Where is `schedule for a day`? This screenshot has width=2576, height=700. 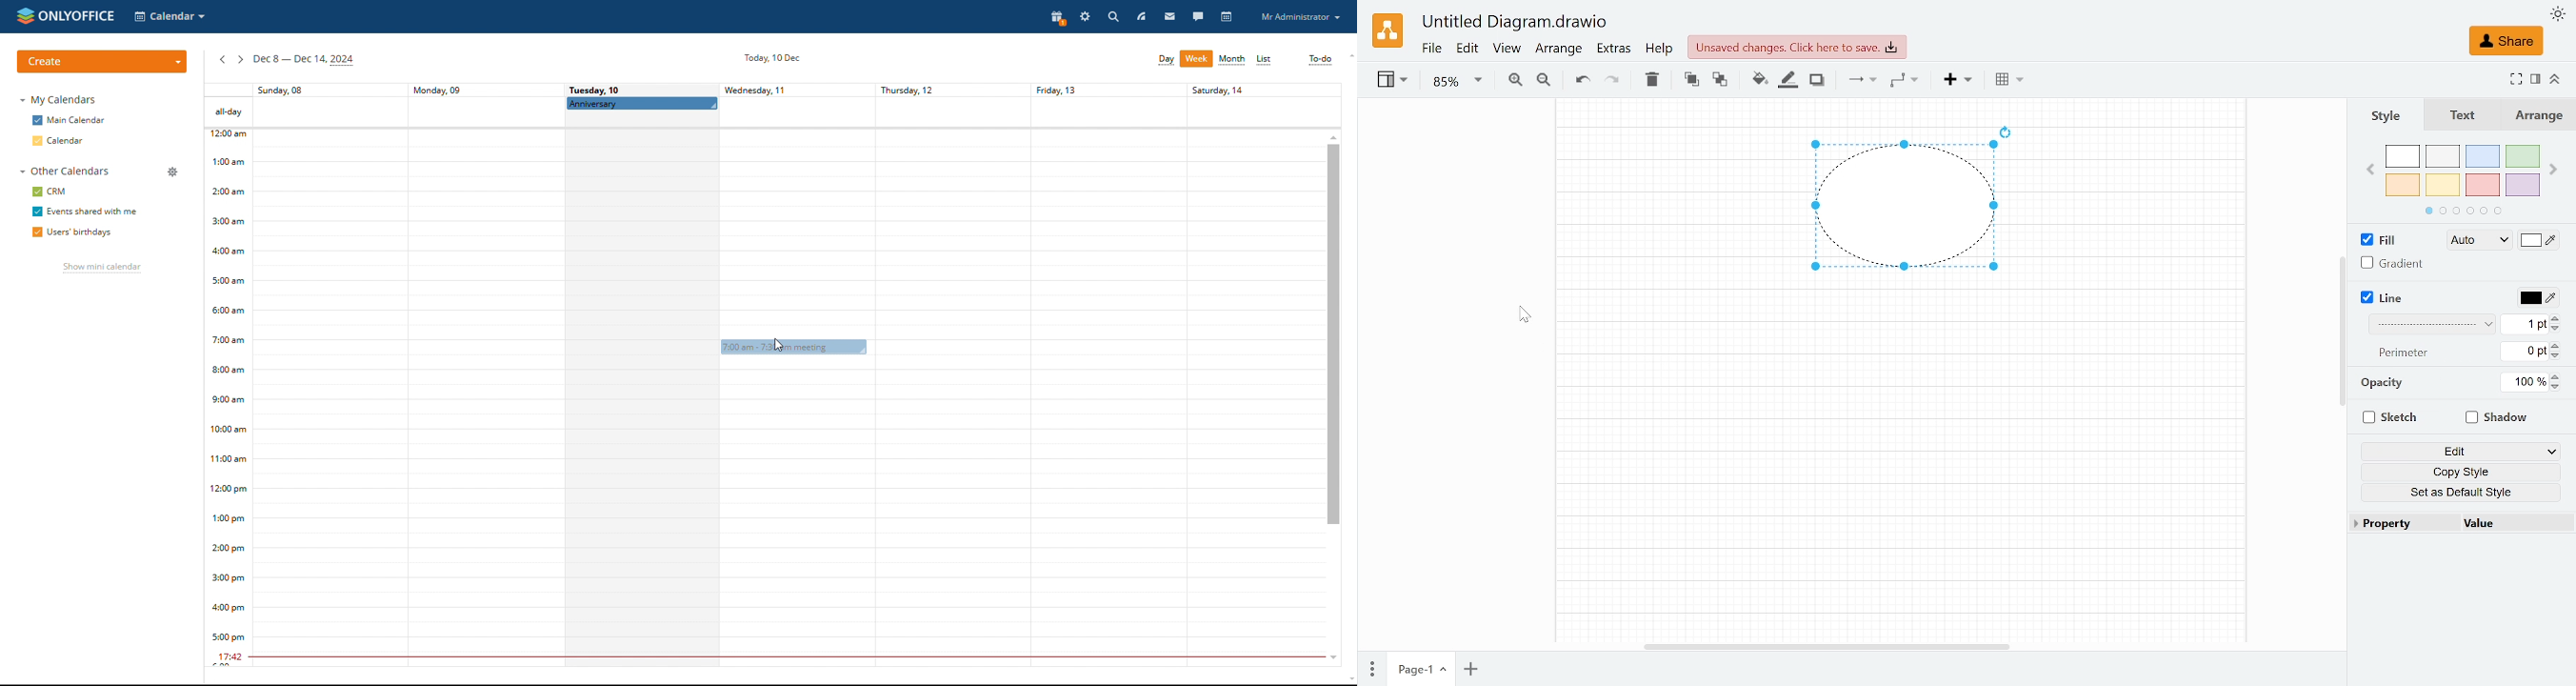
schedule for a day is located at coordinates (642, 399).